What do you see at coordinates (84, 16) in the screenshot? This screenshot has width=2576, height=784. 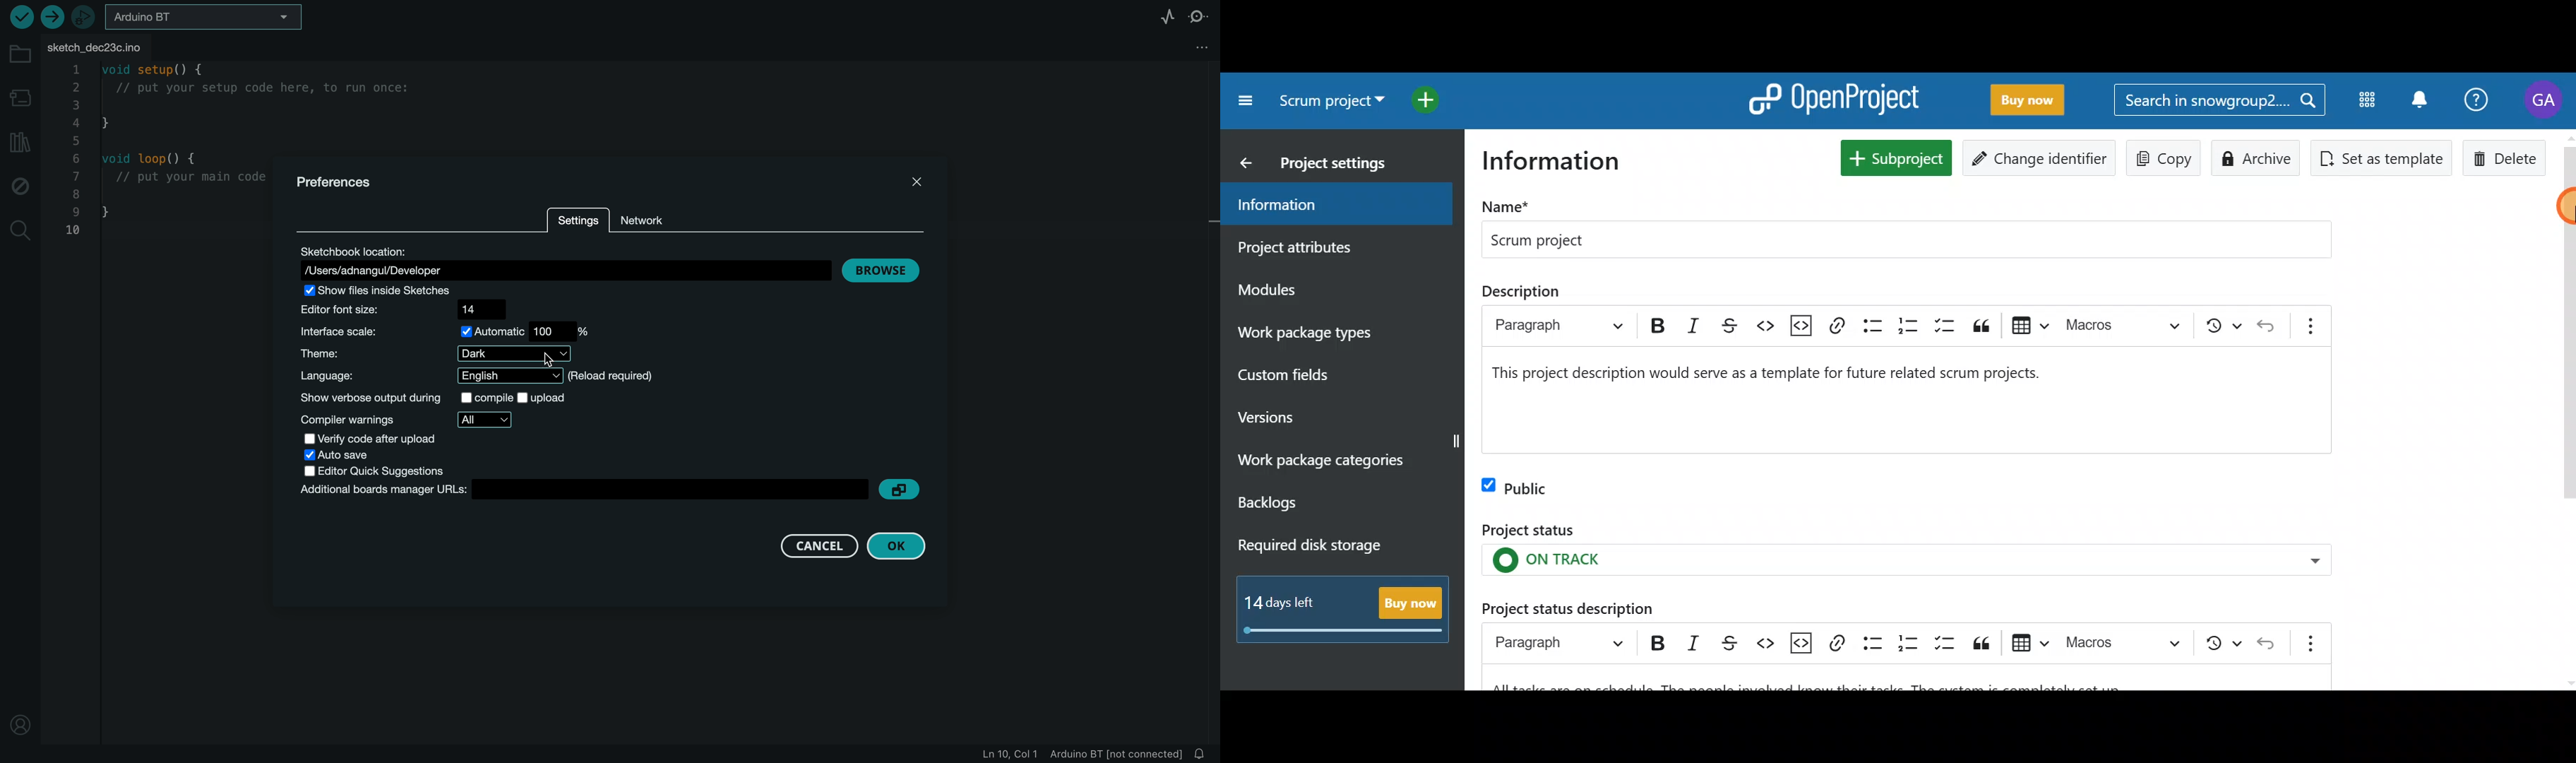 I see `debugger` at bounding box center [84, 16].